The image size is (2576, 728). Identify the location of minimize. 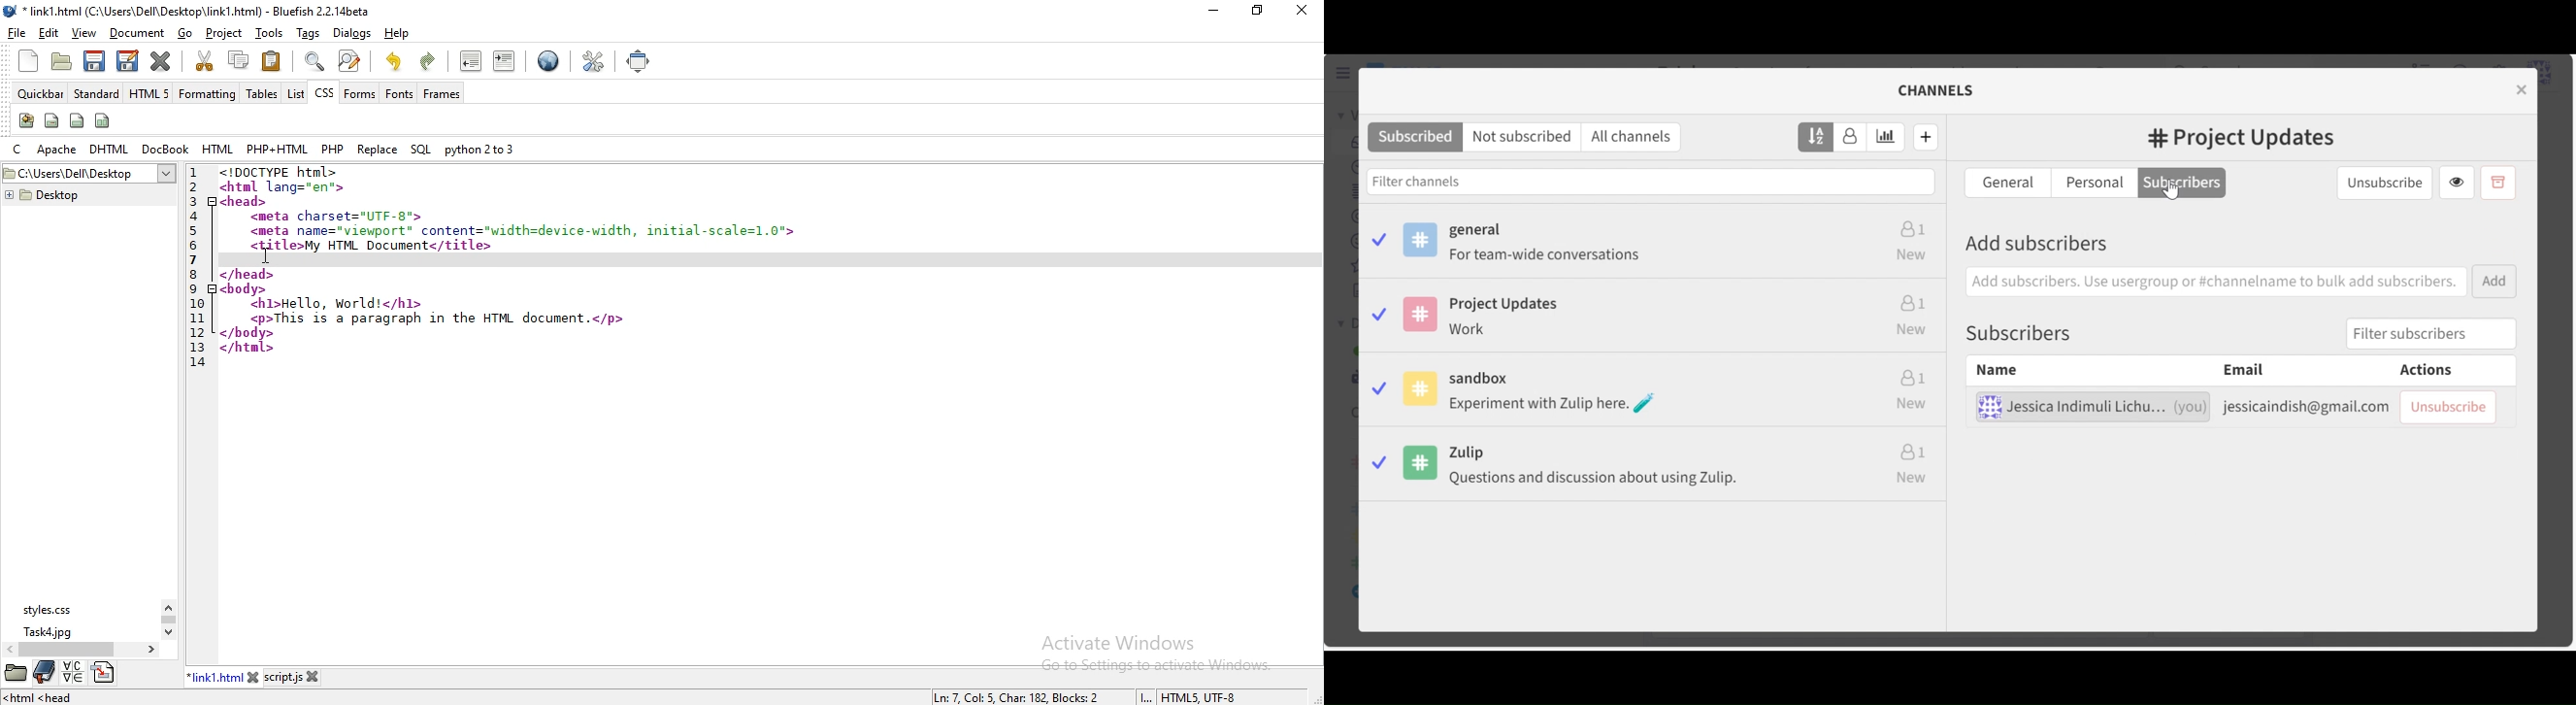
(1212, 9).